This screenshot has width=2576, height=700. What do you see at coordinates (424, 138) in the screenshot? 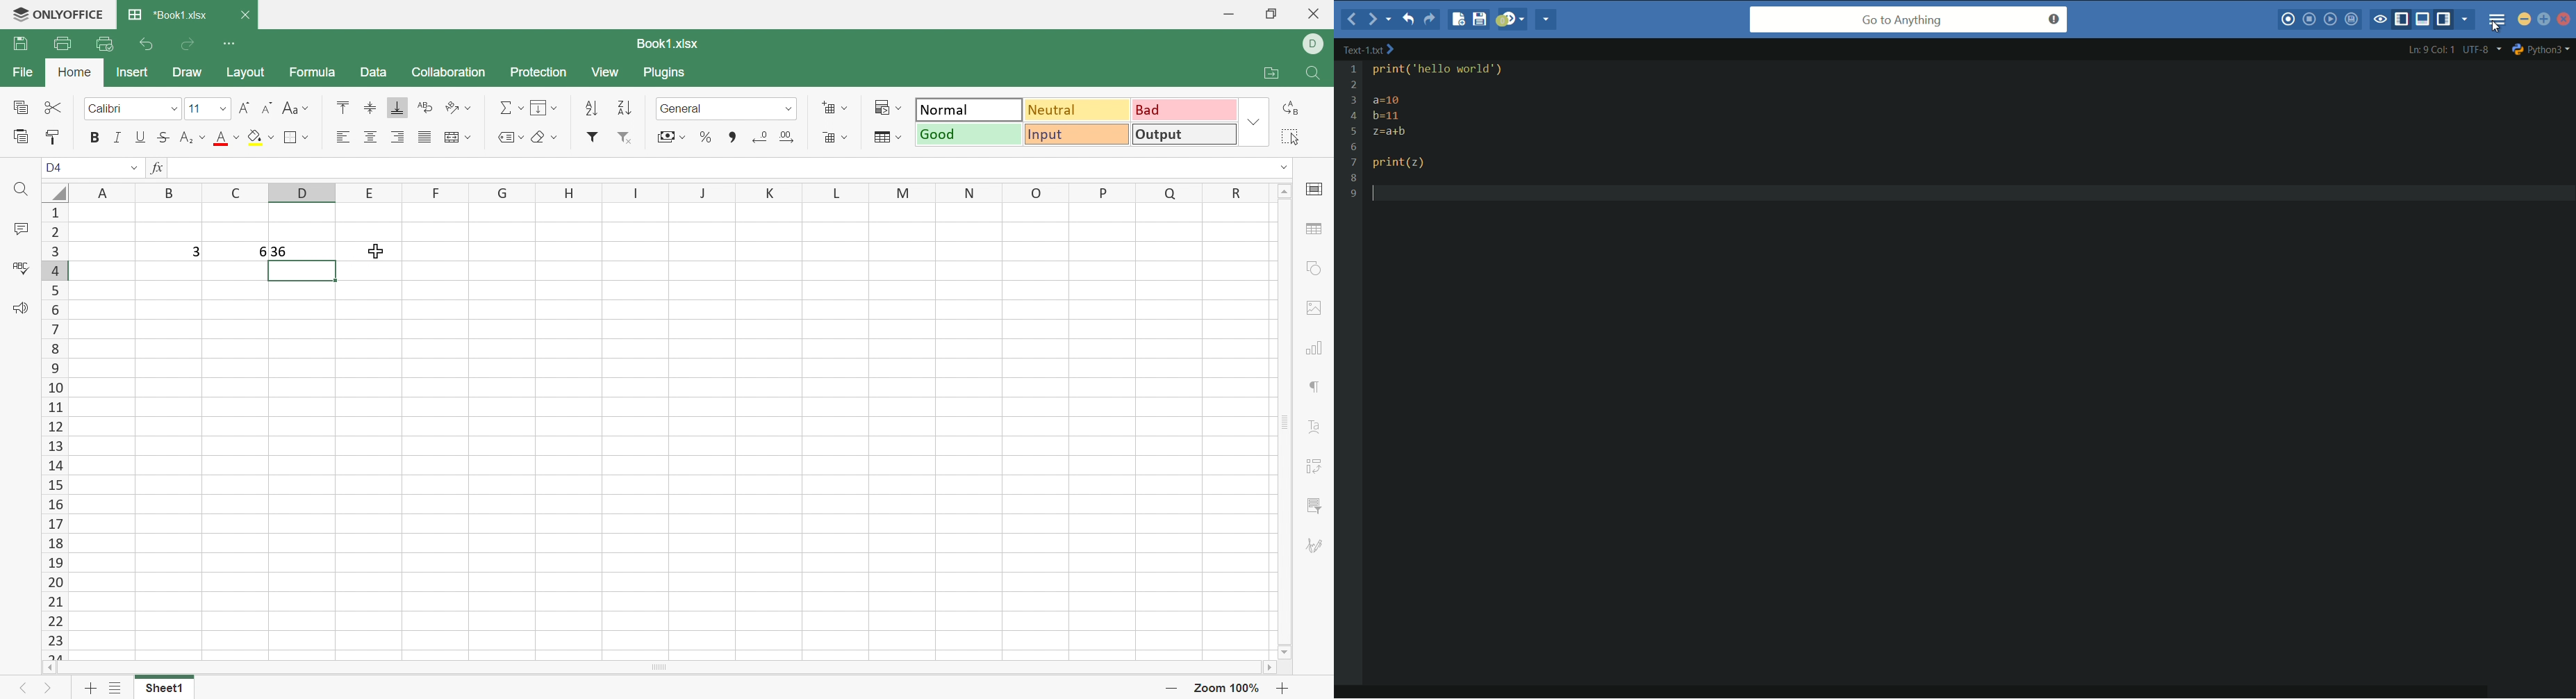
I see `Justified` at bounding box center [424, 138].